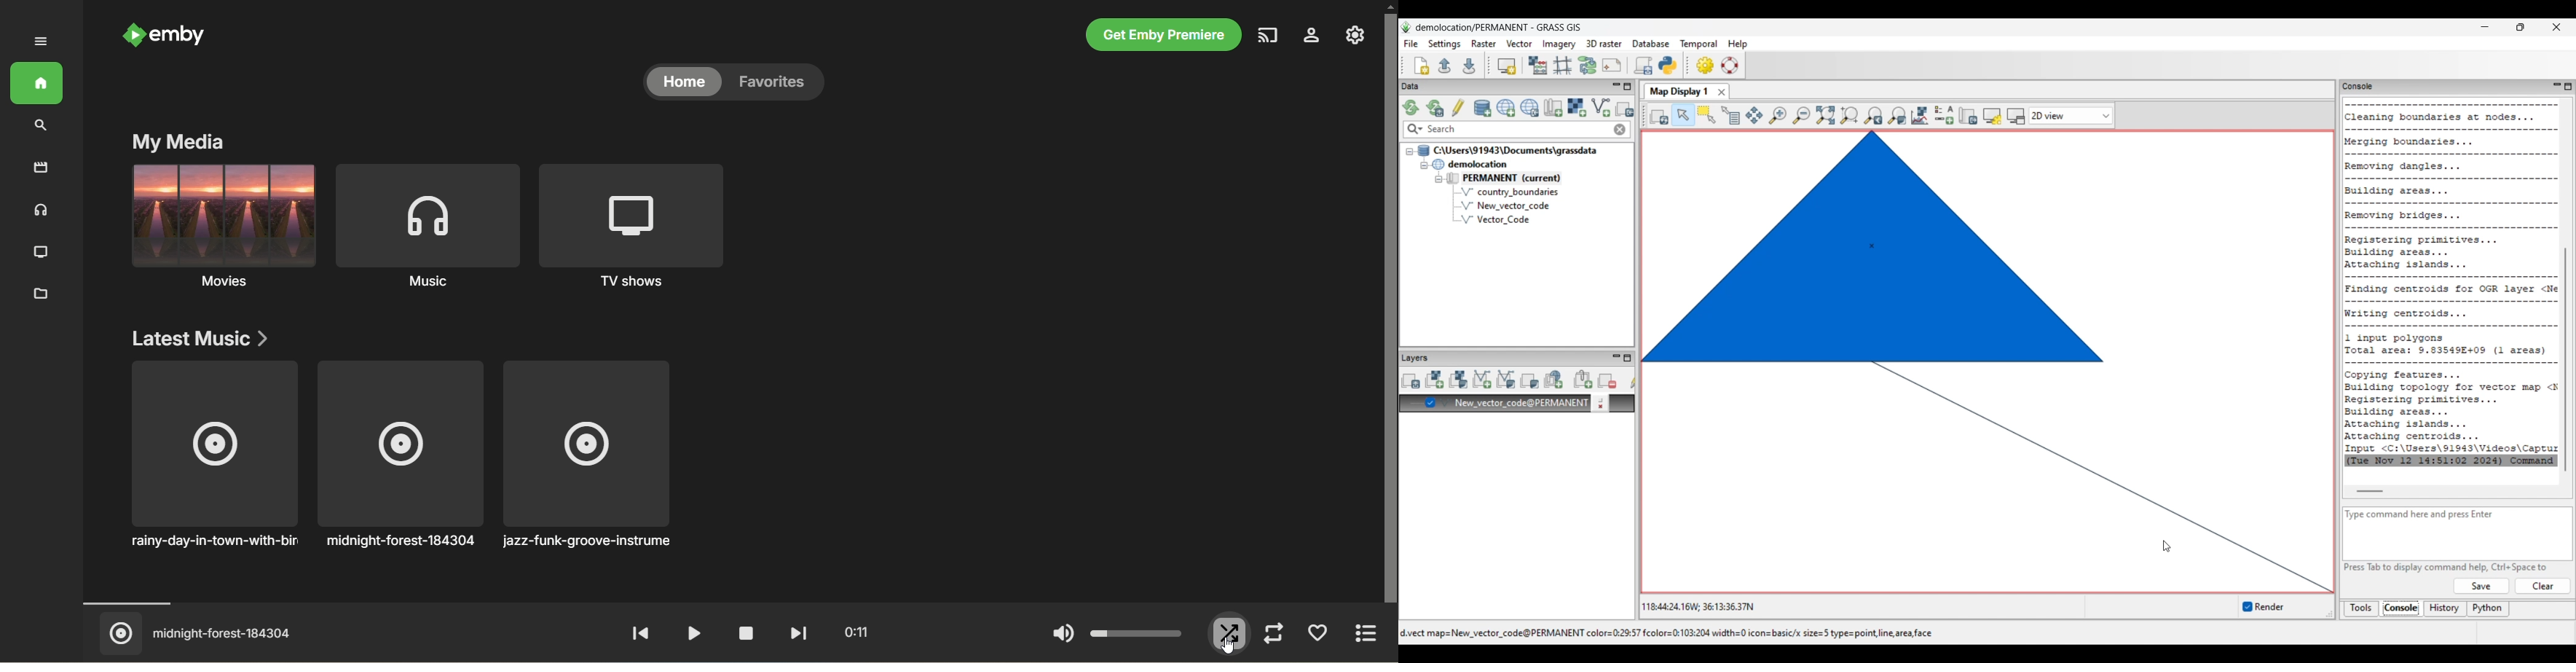 The width and height of the screenshot is (2576, 672). Describe the element at coordinates (41, 126) in the screenshot. I see `search` at that location.